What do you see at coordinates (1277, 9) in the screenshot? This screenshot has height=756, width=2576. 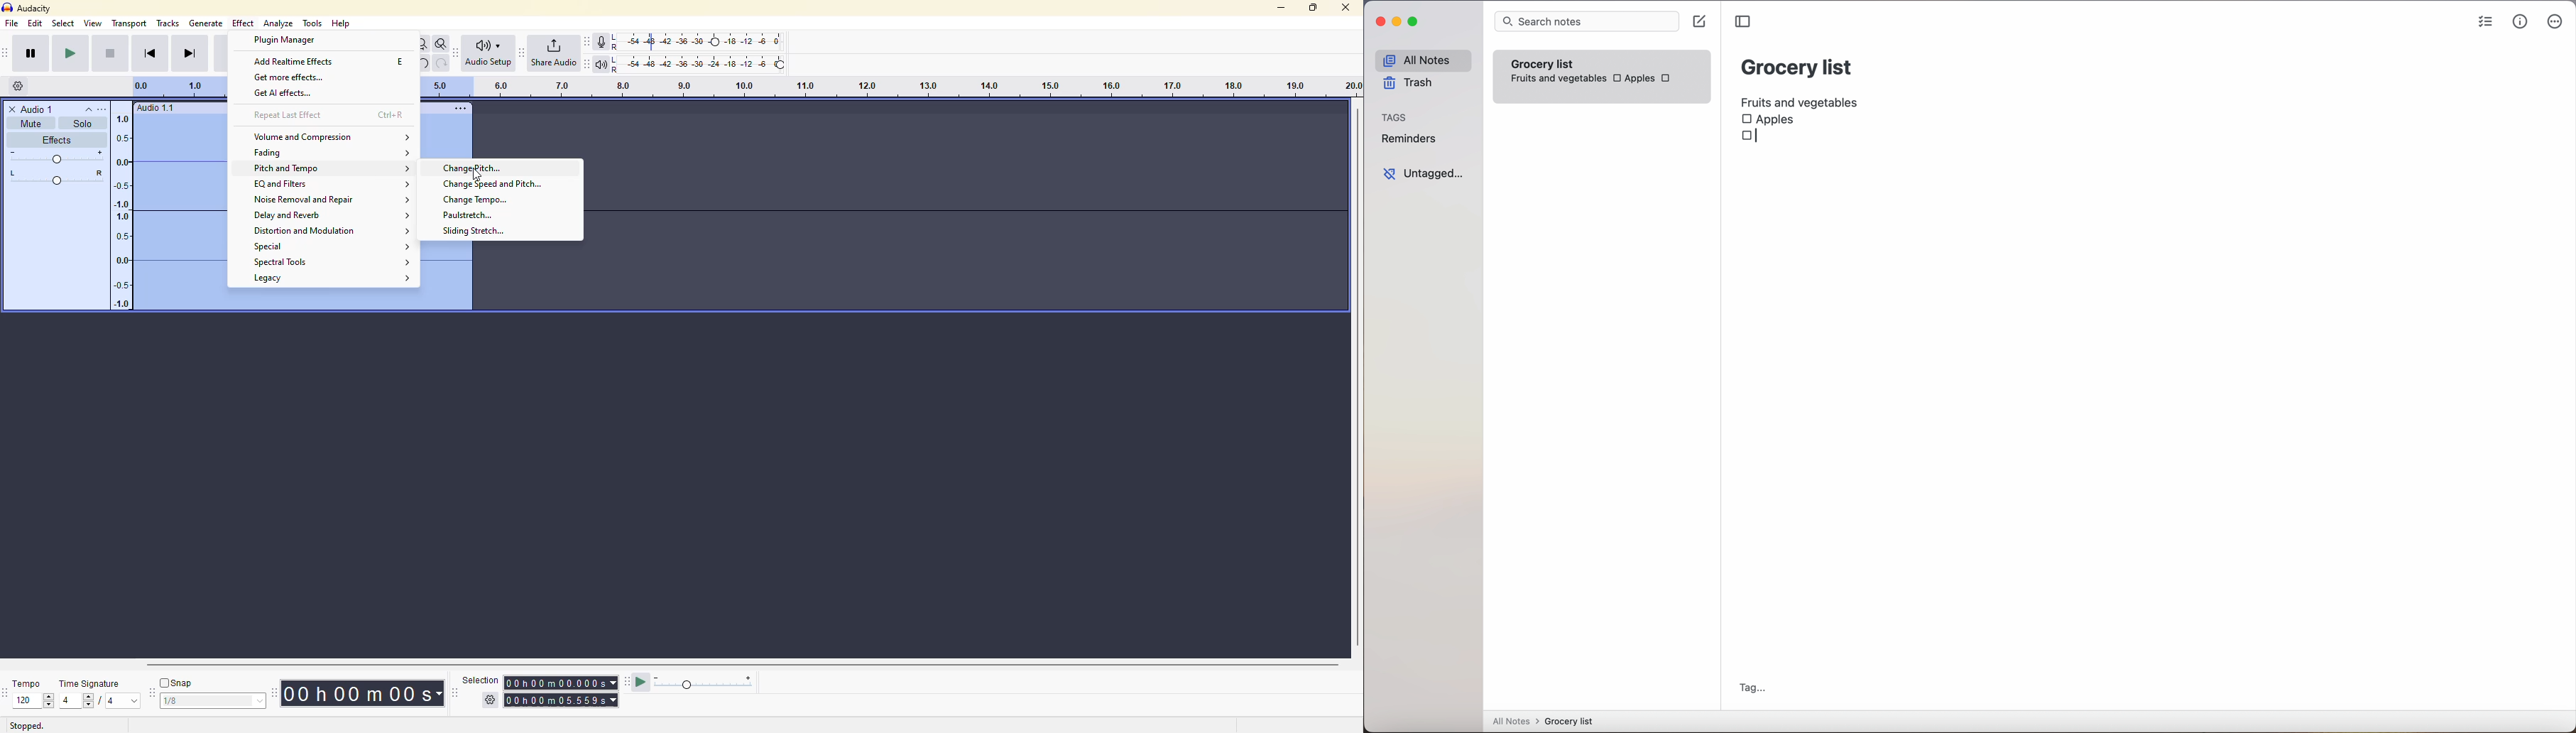 I see `minimize` at bounding box center [1277, 9].